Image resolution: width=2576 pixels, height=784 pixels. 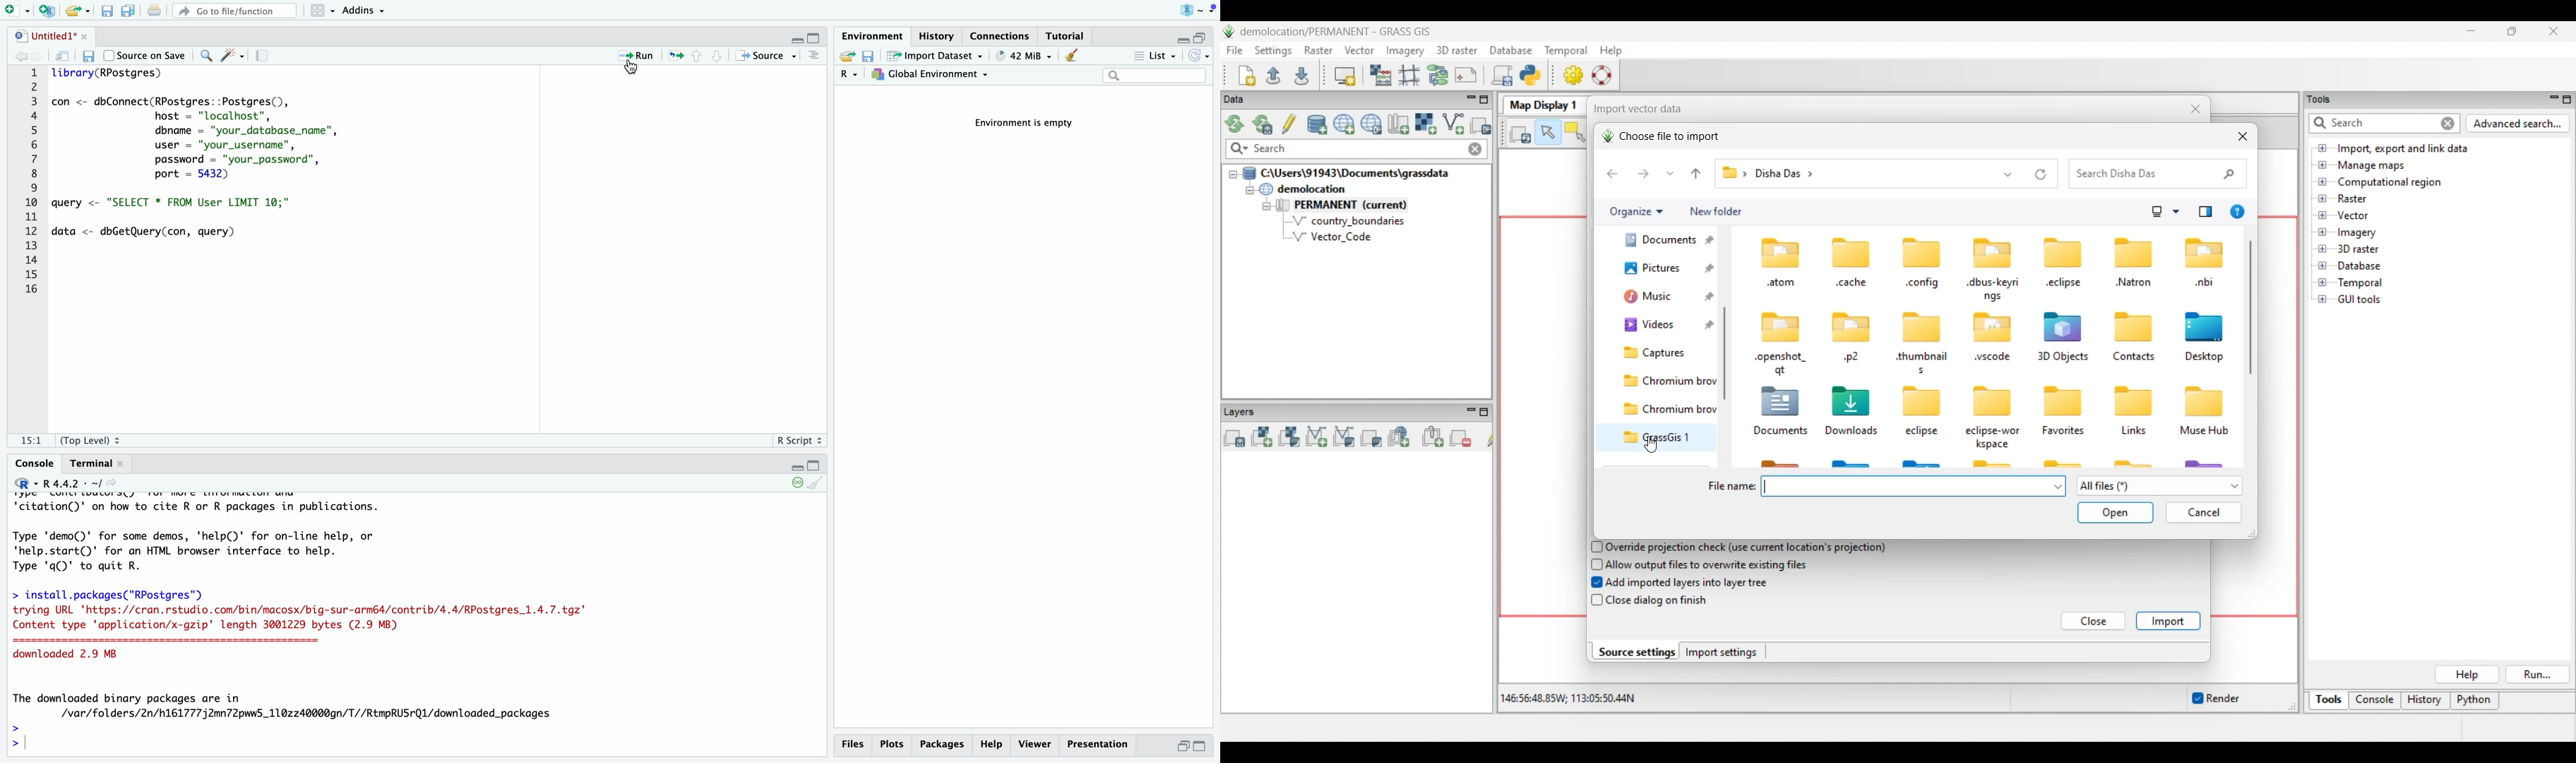 What do you see at coordinates (196, 553) in the screenshot?
I see `demo and help of R` at bounding box center [196, 553].